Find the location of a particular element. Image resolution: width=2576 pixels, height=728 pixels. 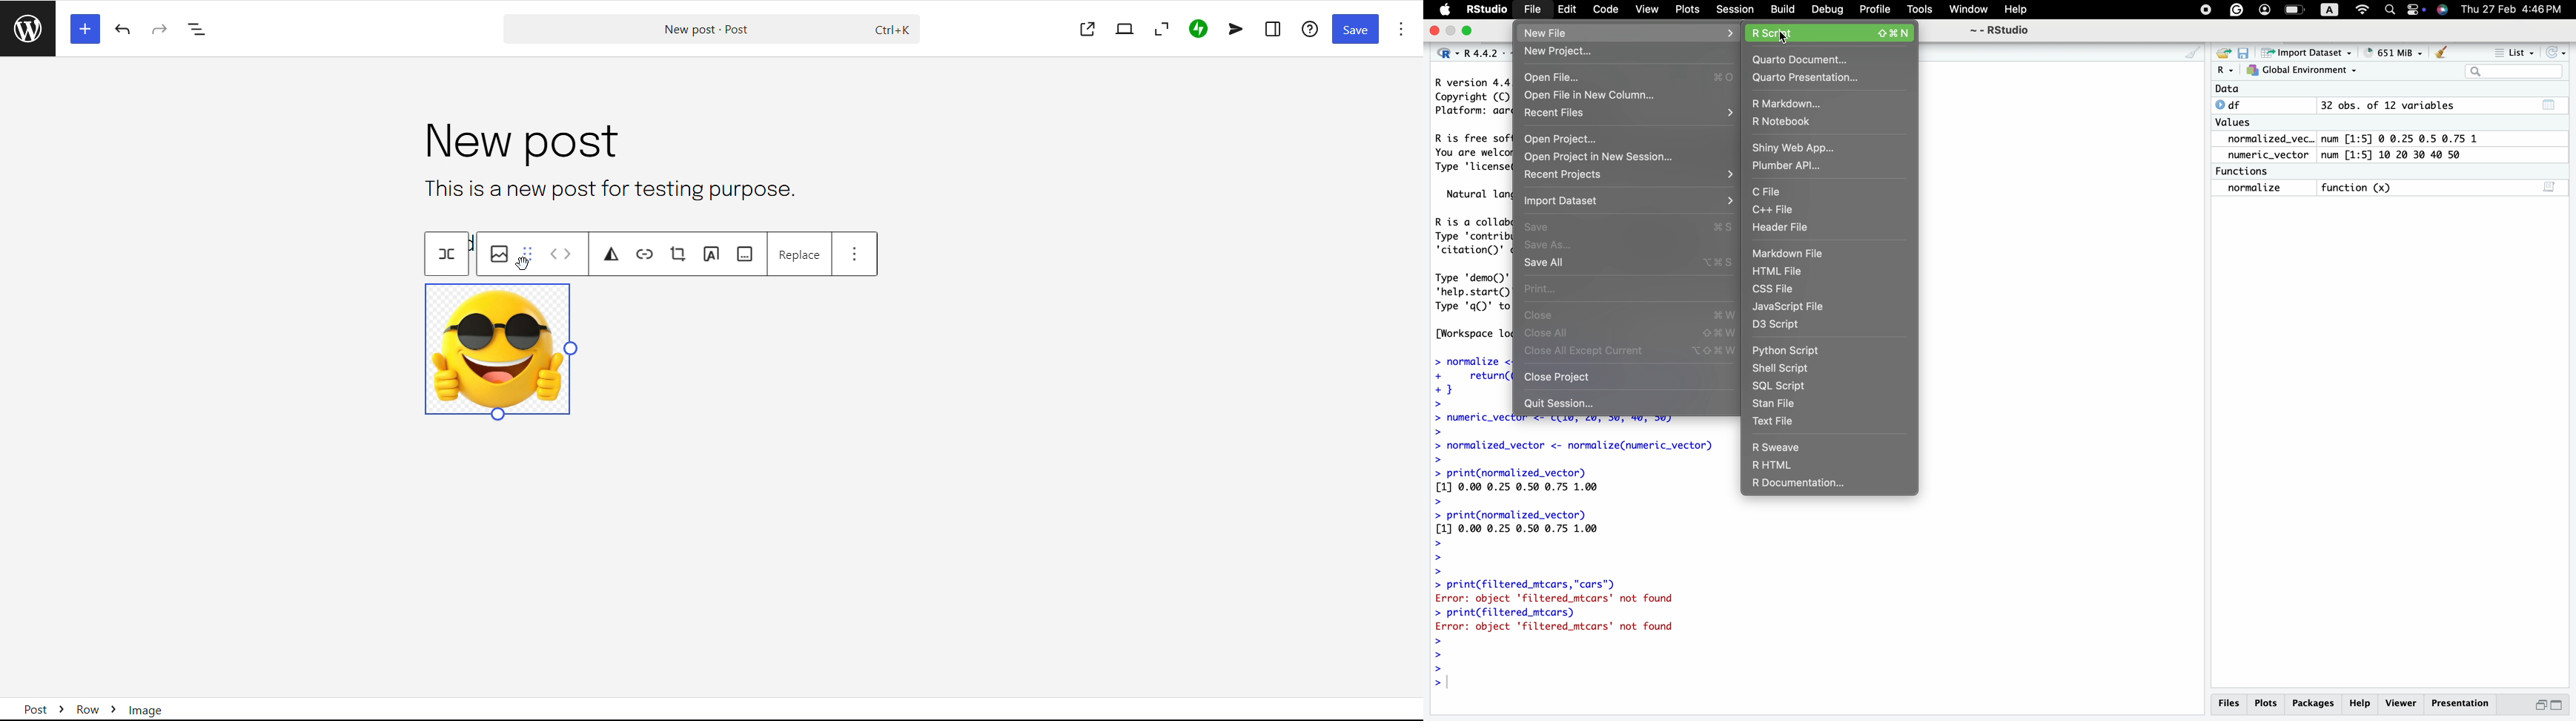

Nev tile  is located at coordinates (1621, 30).